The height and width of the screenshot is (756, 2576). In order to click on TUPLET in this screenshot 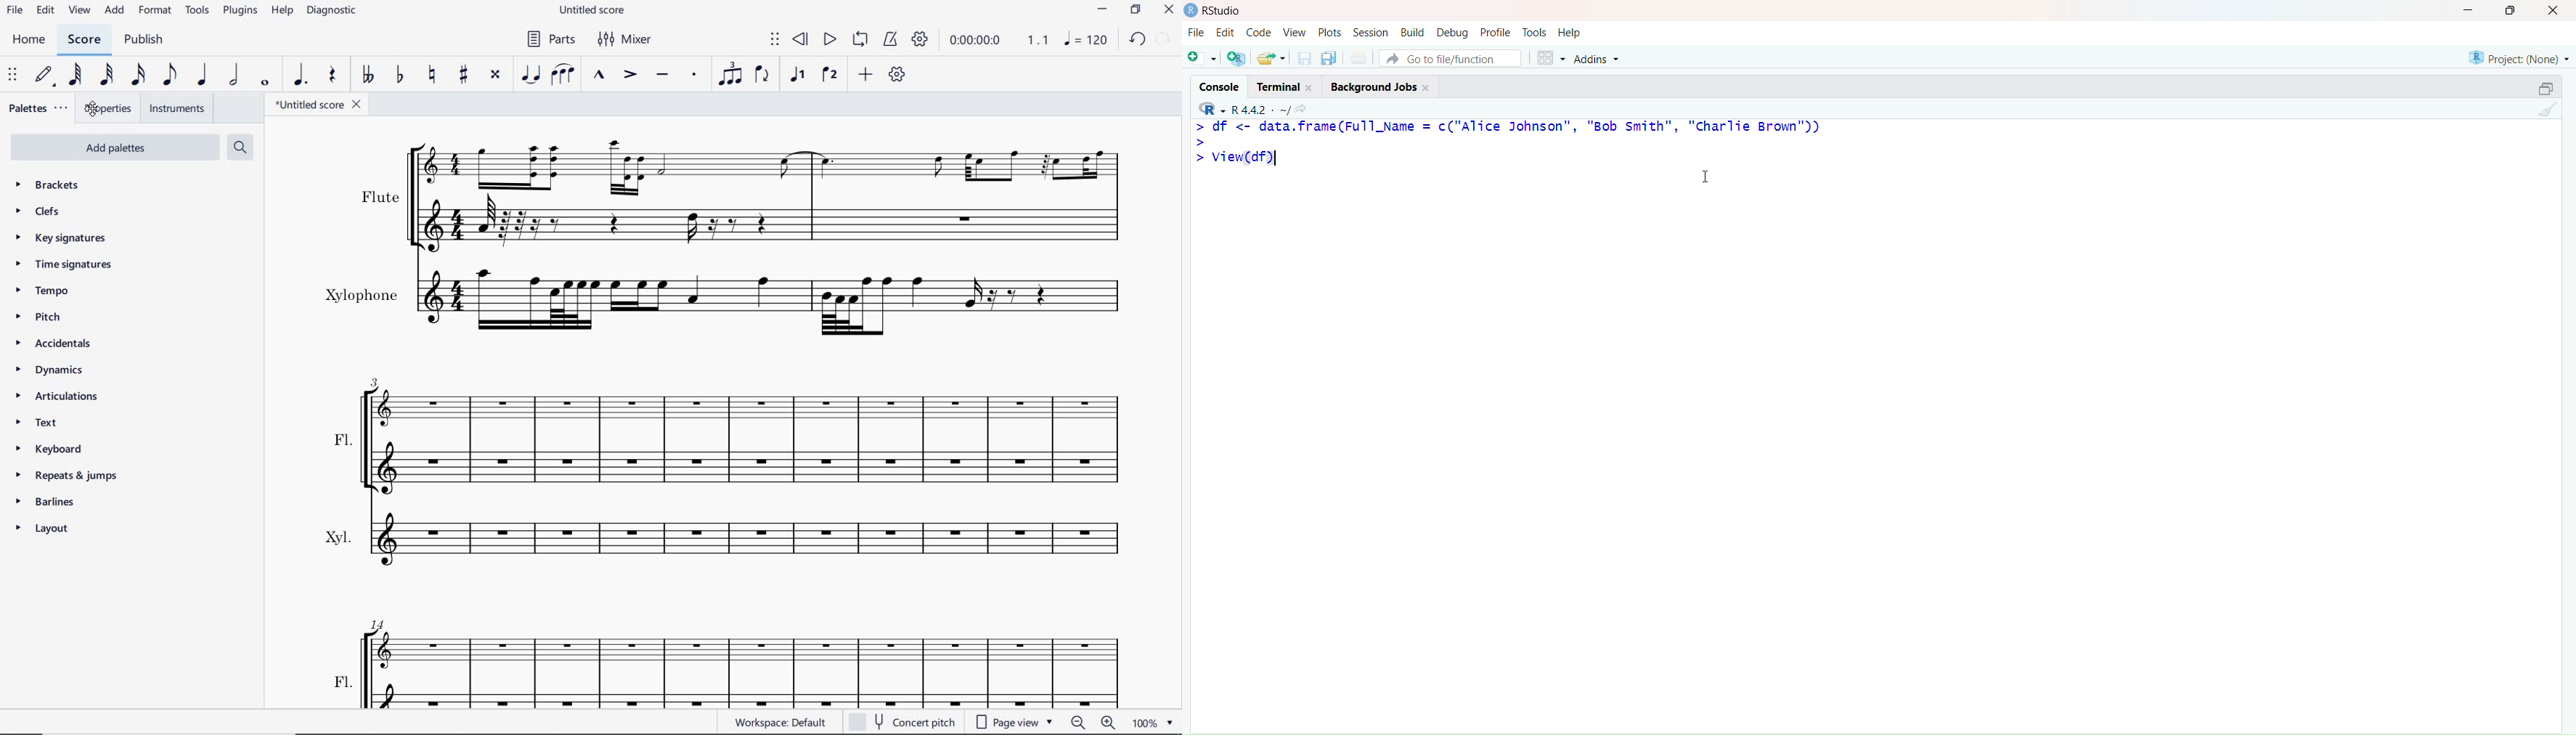, I will do `click(731, 73)`.